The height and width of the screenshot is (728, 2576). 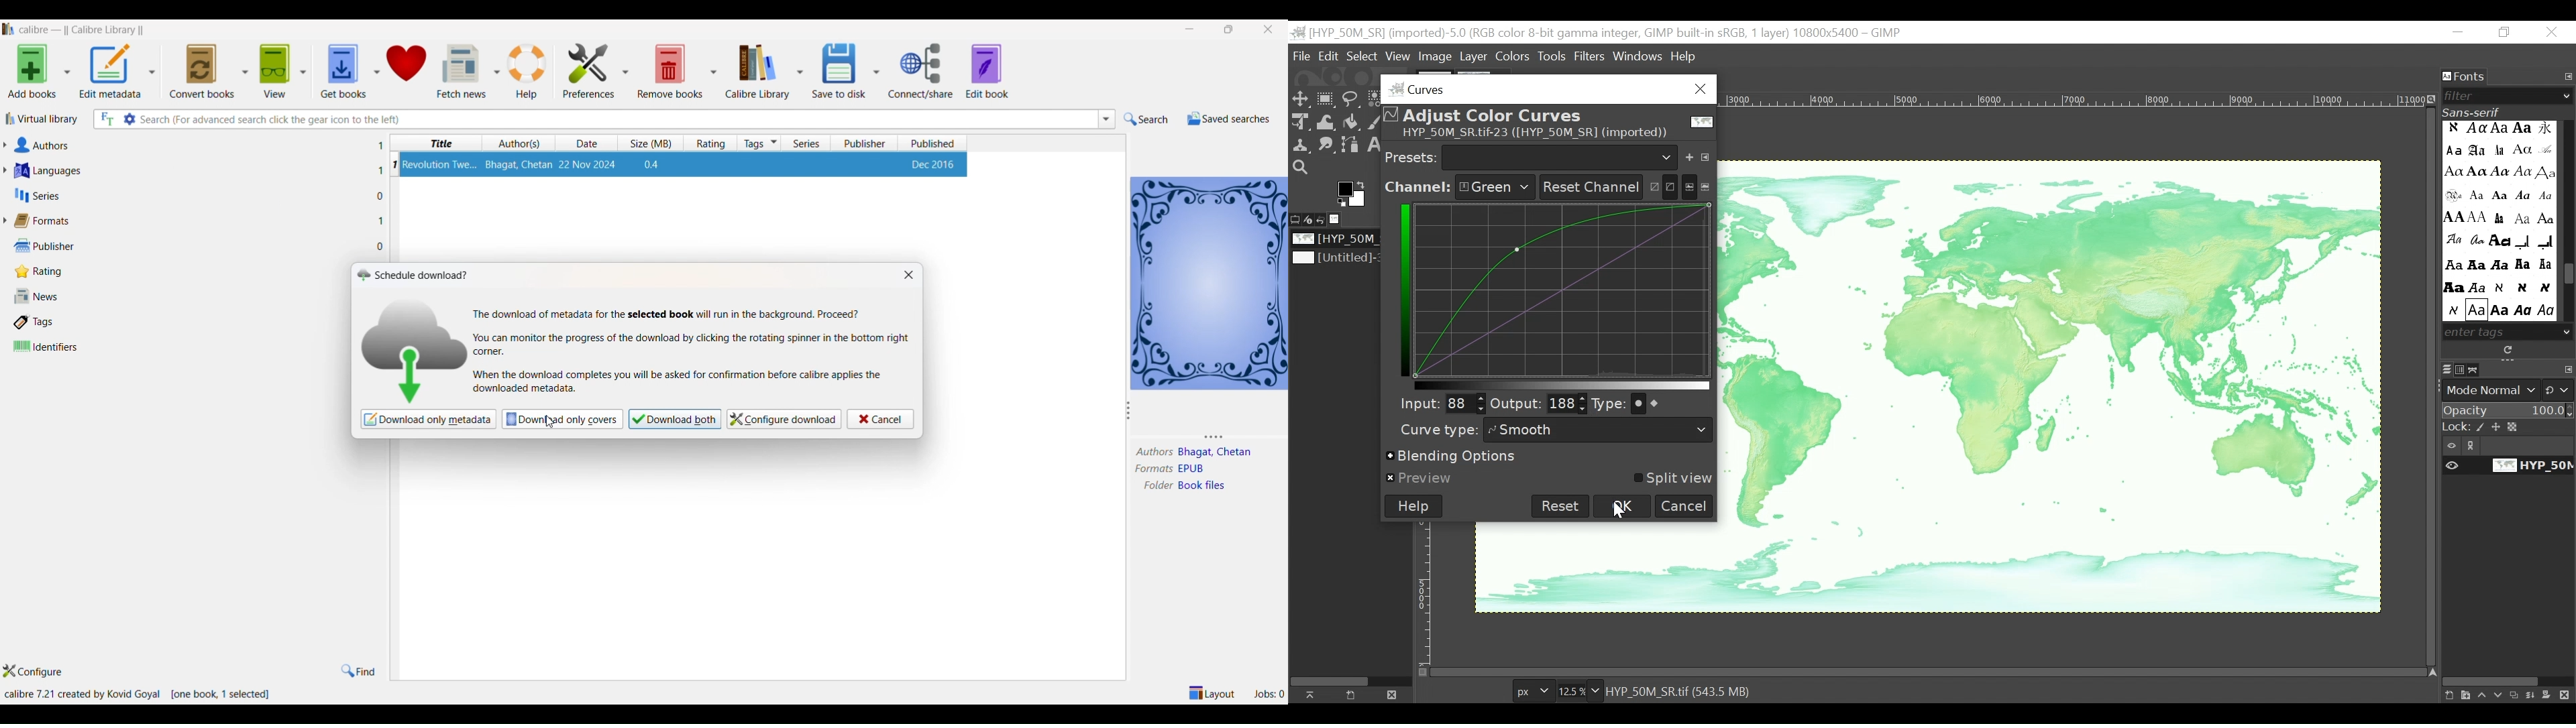 I want to click on preferences, so click(x=585, y=68).